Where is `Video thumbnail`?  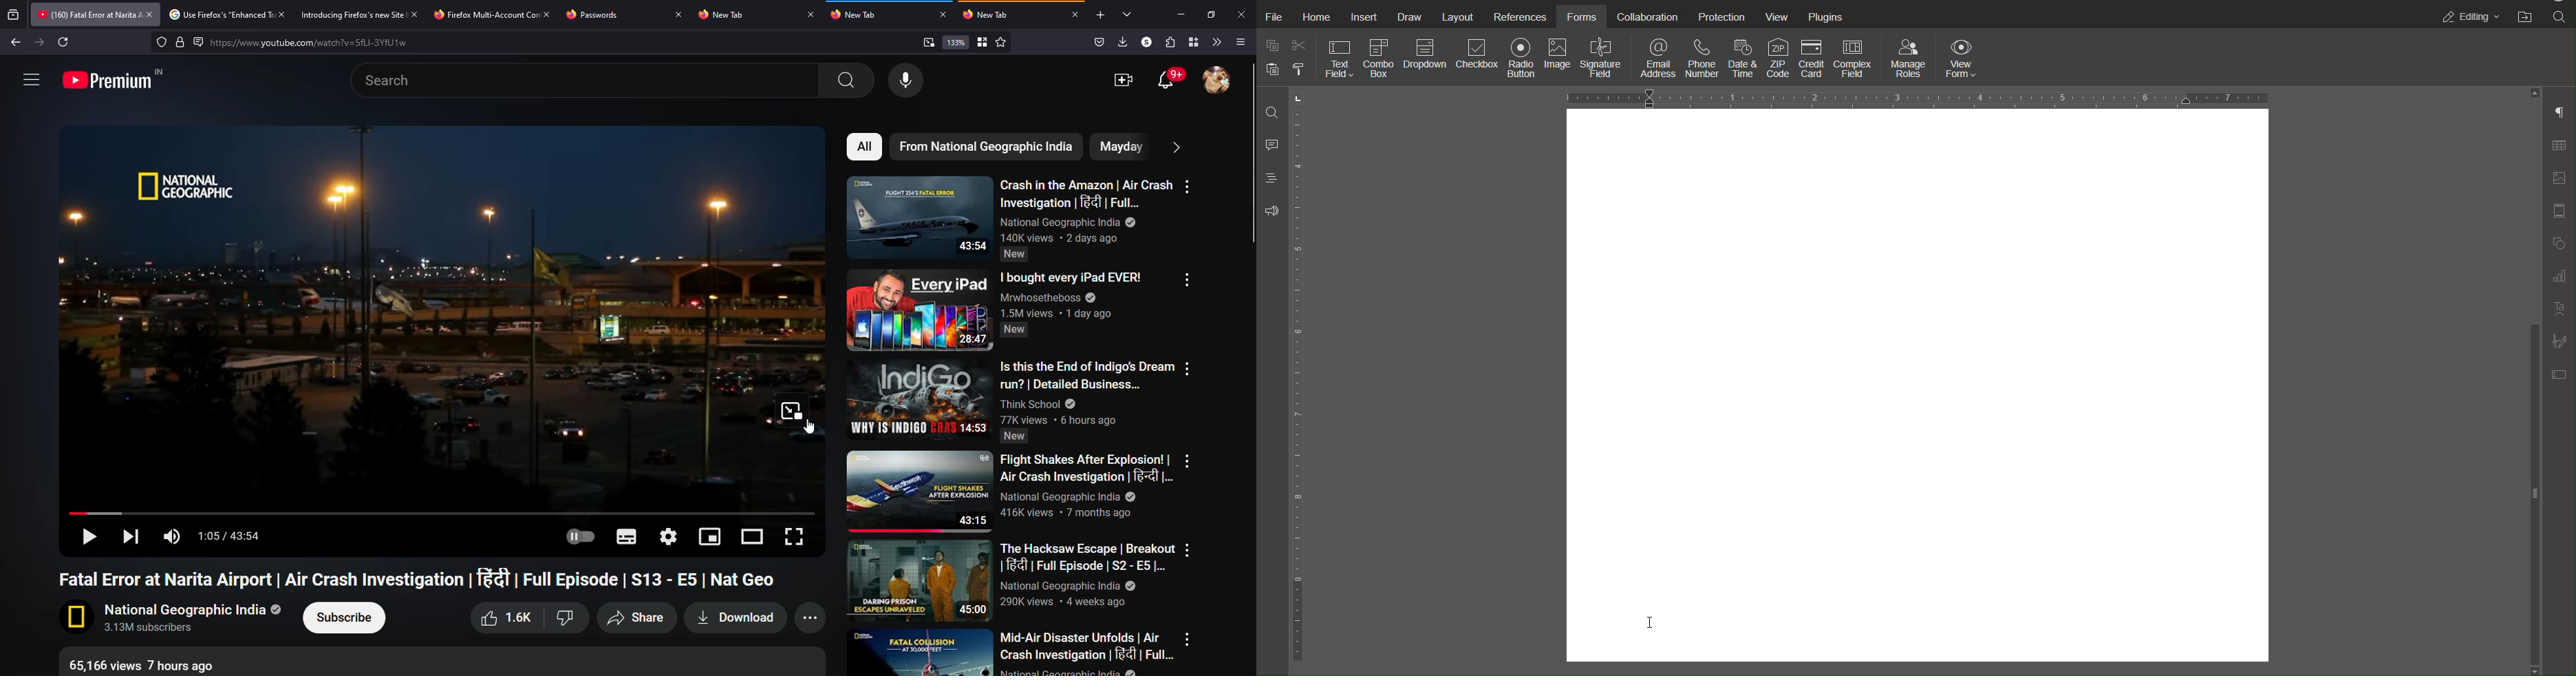
Video thumbnail is located at coordinates (920, 217).